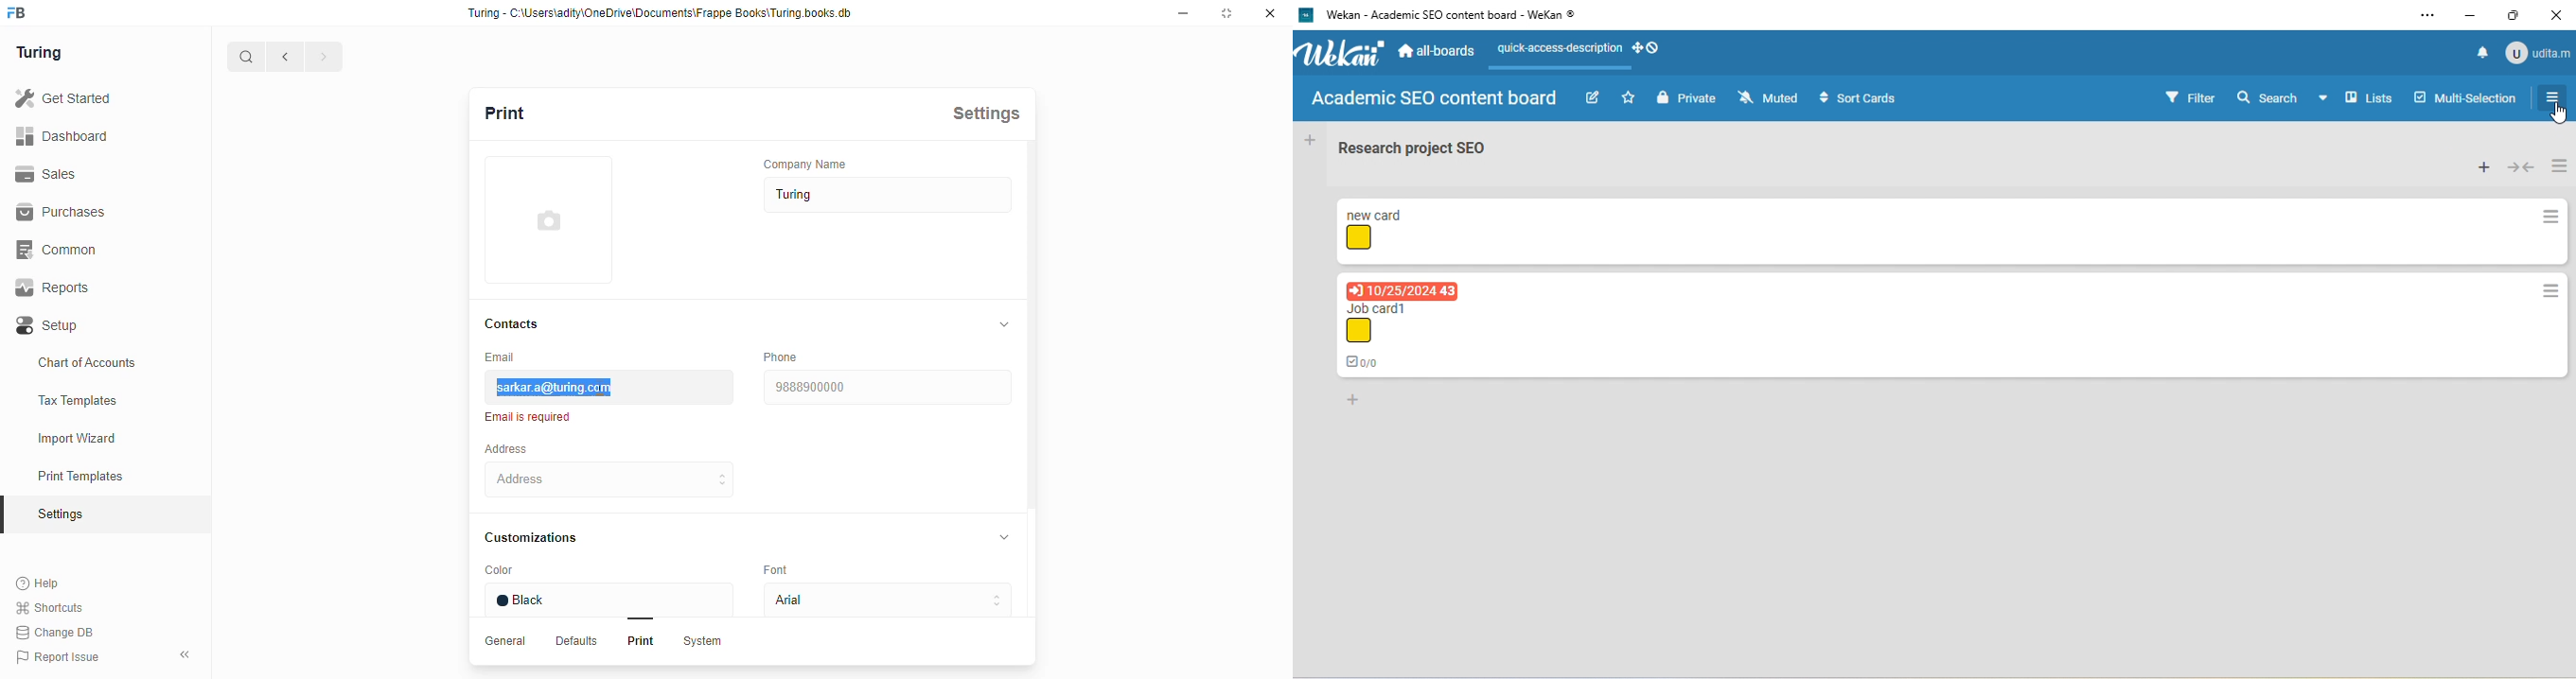  Describe the element at coordinates (61, 212) in the screenshot. I see `Purchases` at that location.